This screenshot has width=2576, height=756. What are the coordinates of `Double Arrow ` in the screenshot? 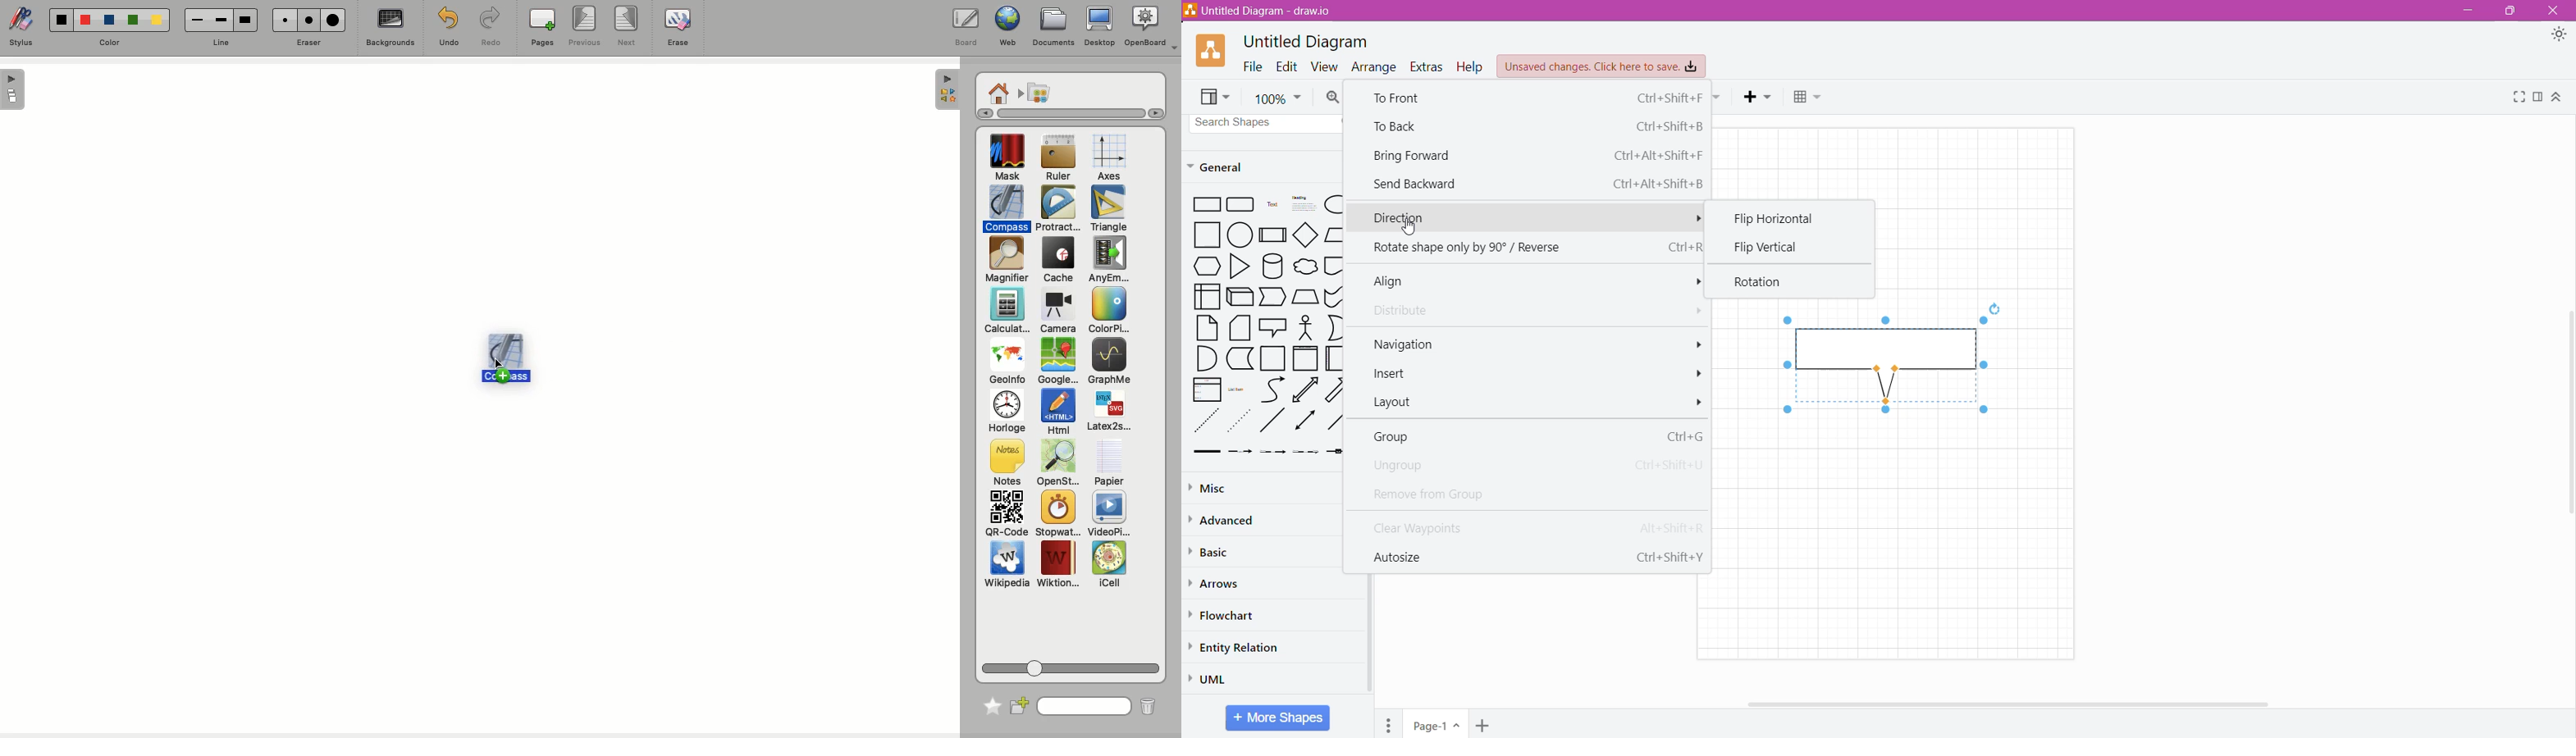 It's located at (1306, 421).